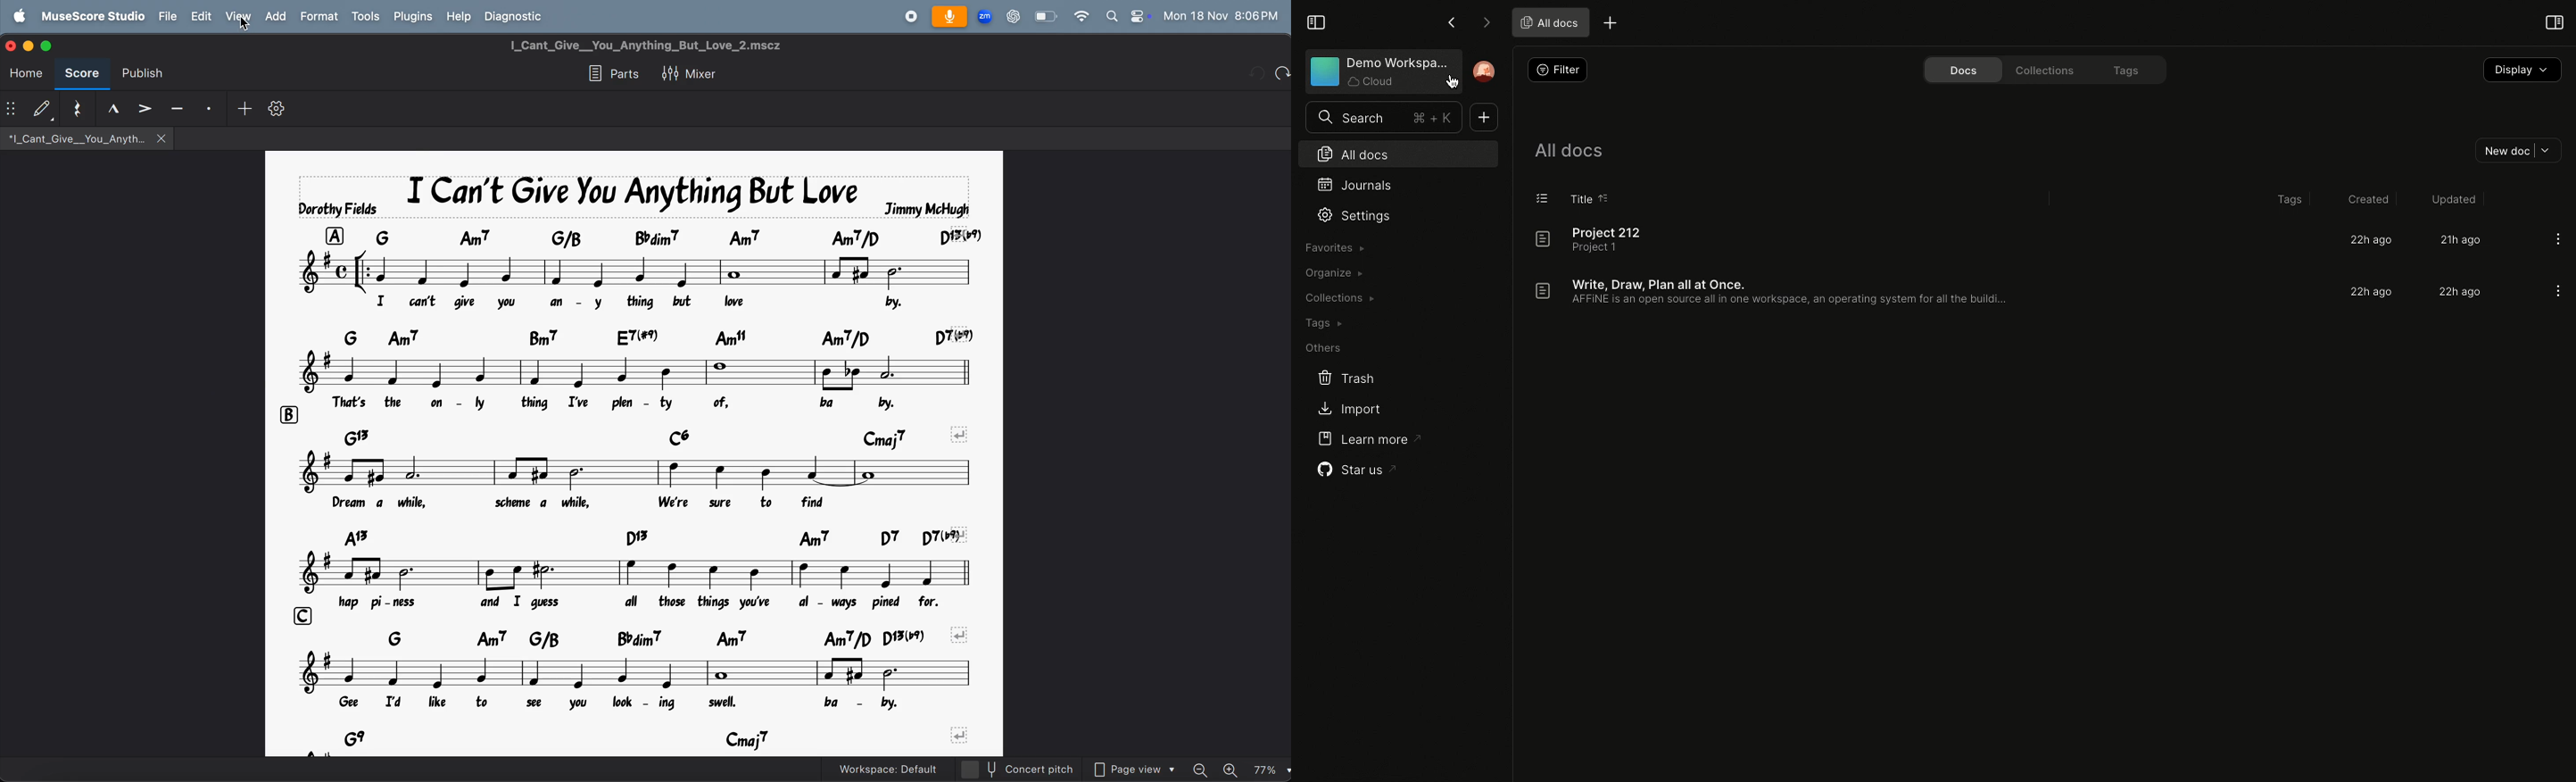 The width and height of the screenshot is (2576, 784). What do you see at coordinates (177, 107) in the screenshot?
I see `tenuto` at bounding box center [177, 107].